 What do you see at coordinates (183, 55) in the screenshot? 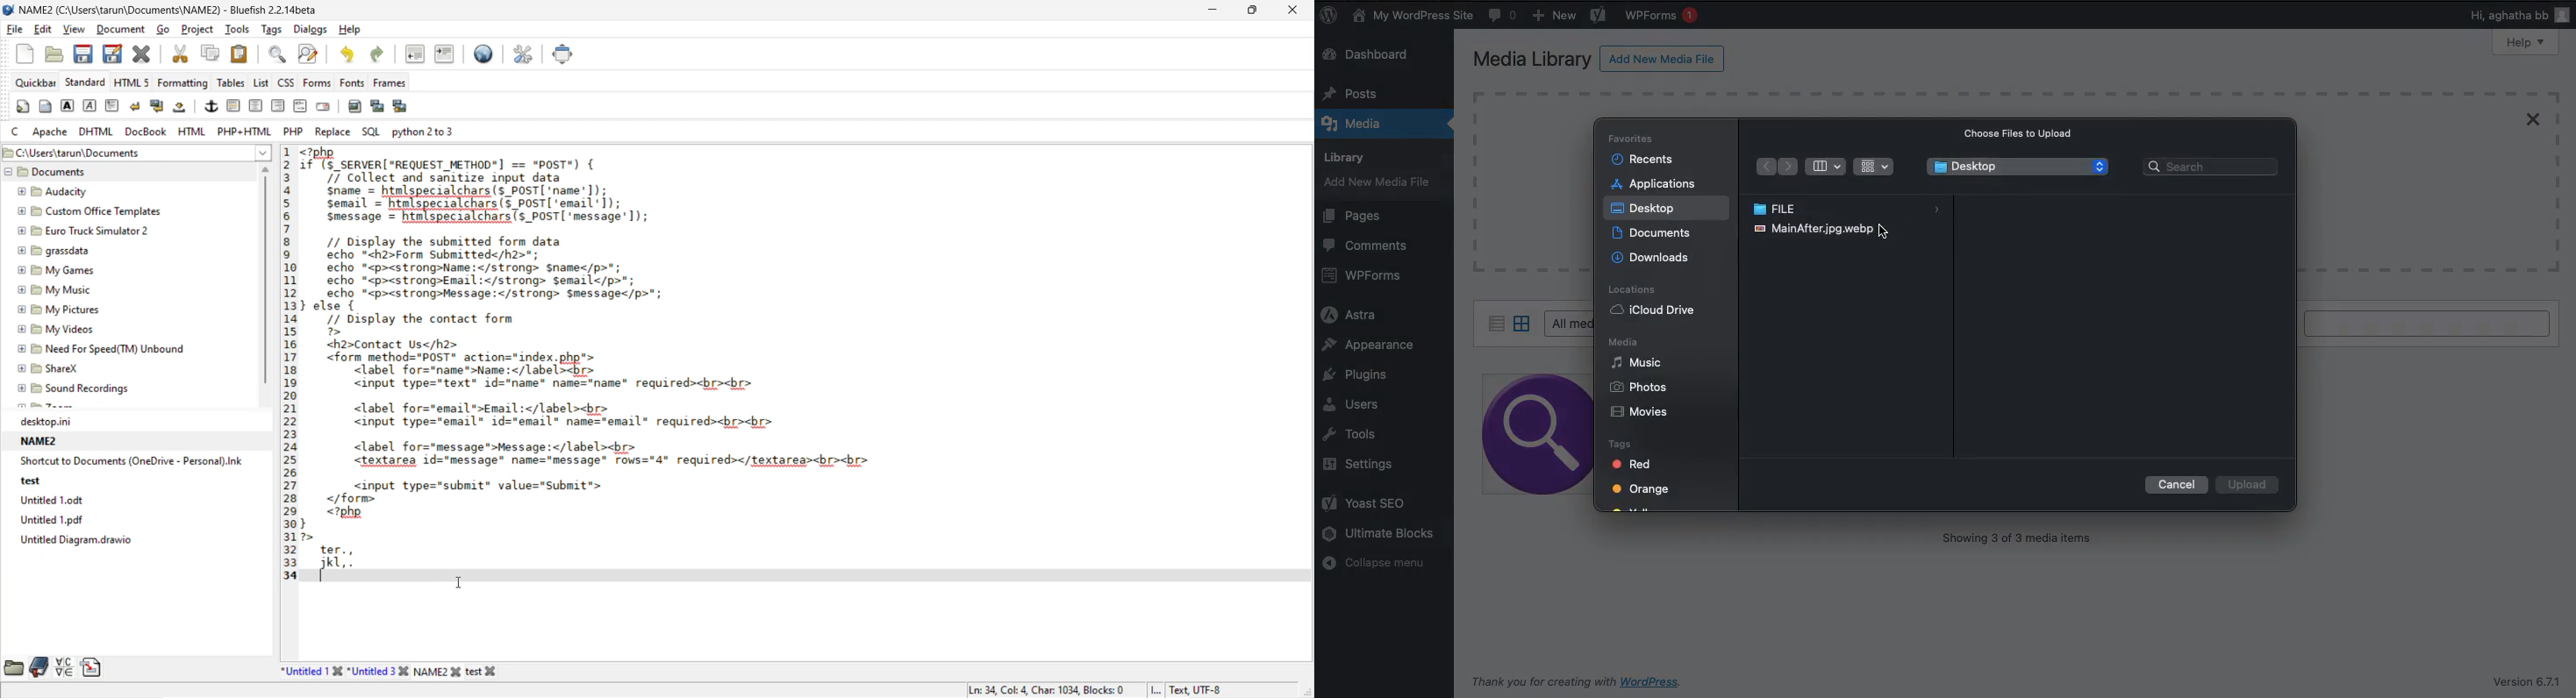
I see `cut` at bounding box center [183, 55].